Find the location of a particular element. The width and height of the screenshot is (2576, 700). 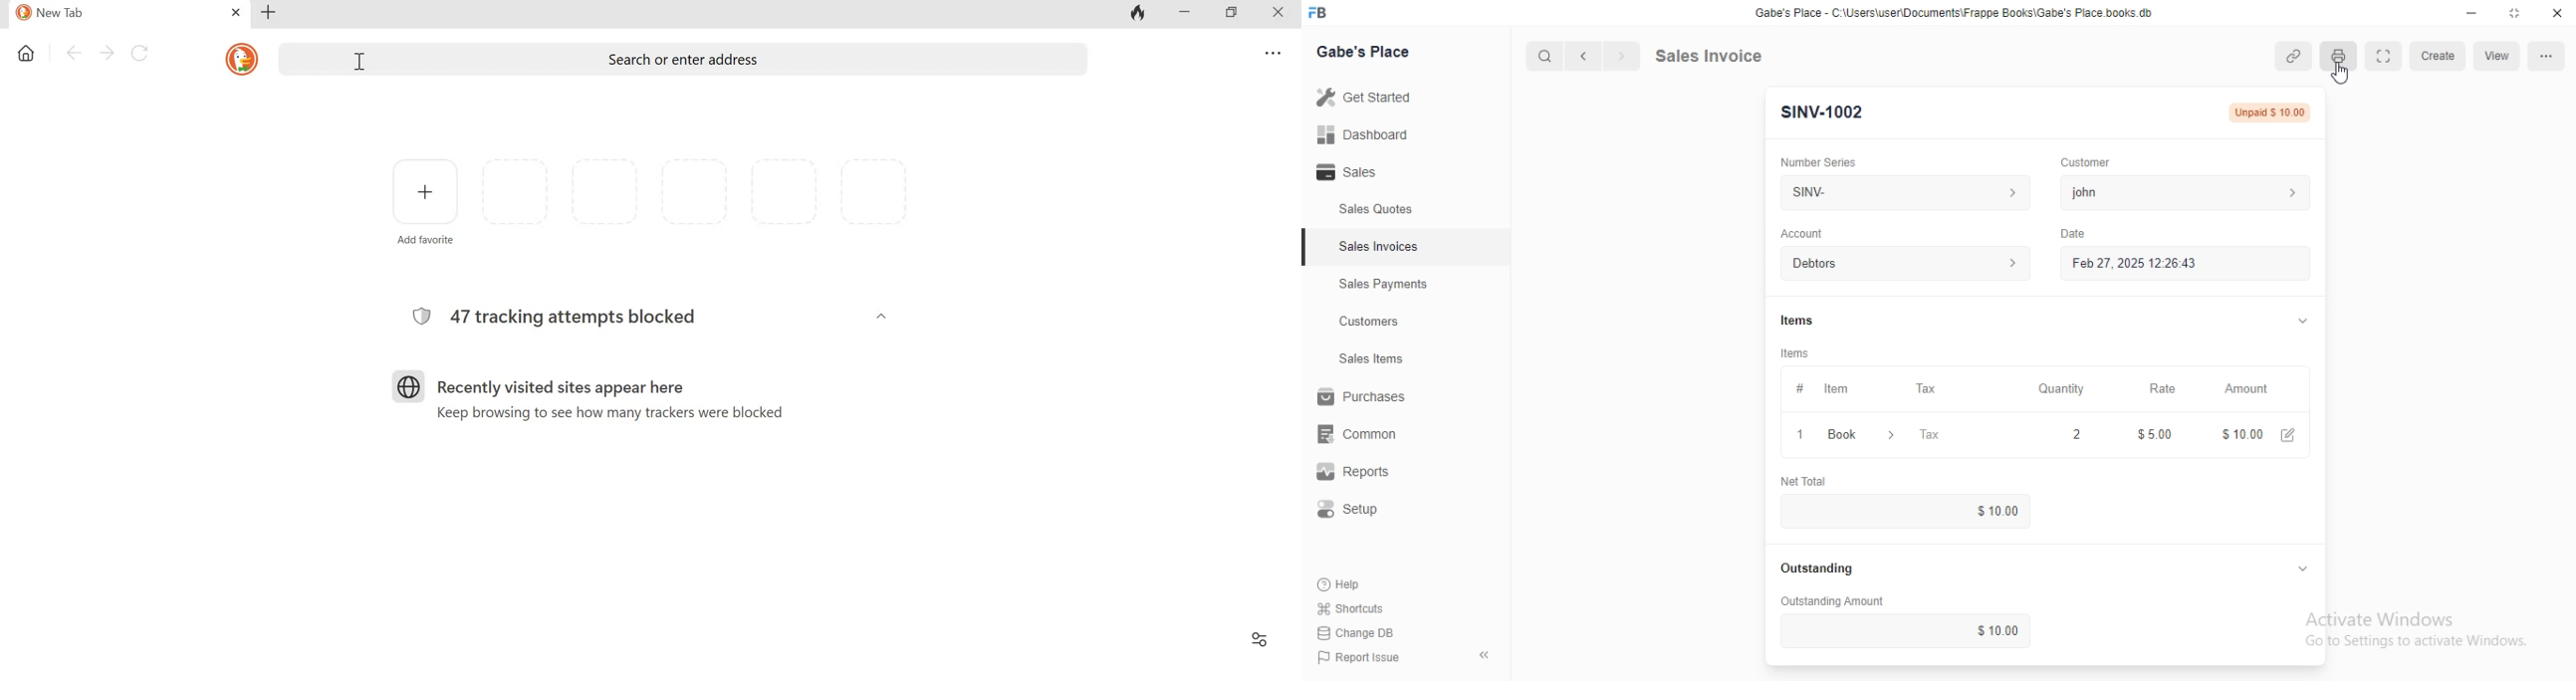

tax is located at coordinates (1926, 387).